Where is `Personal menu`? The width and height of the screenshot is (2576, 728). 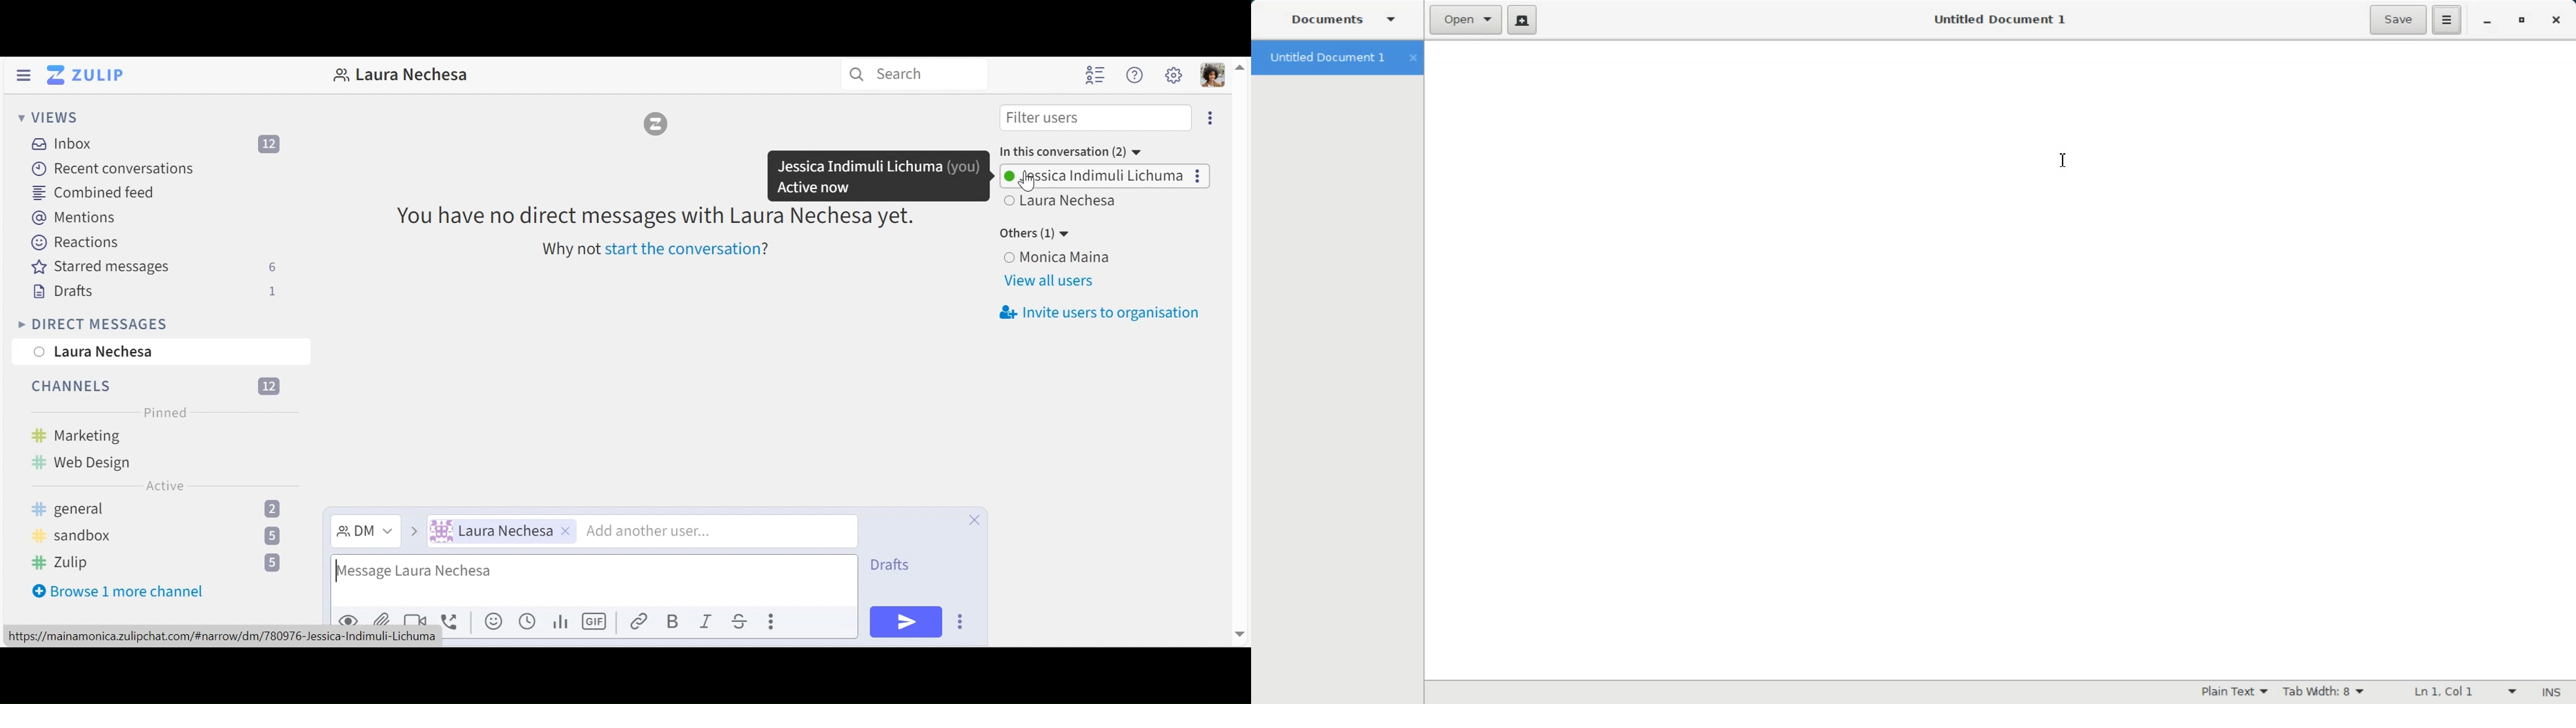 Personal menu is located at coordinates (1214, 76).